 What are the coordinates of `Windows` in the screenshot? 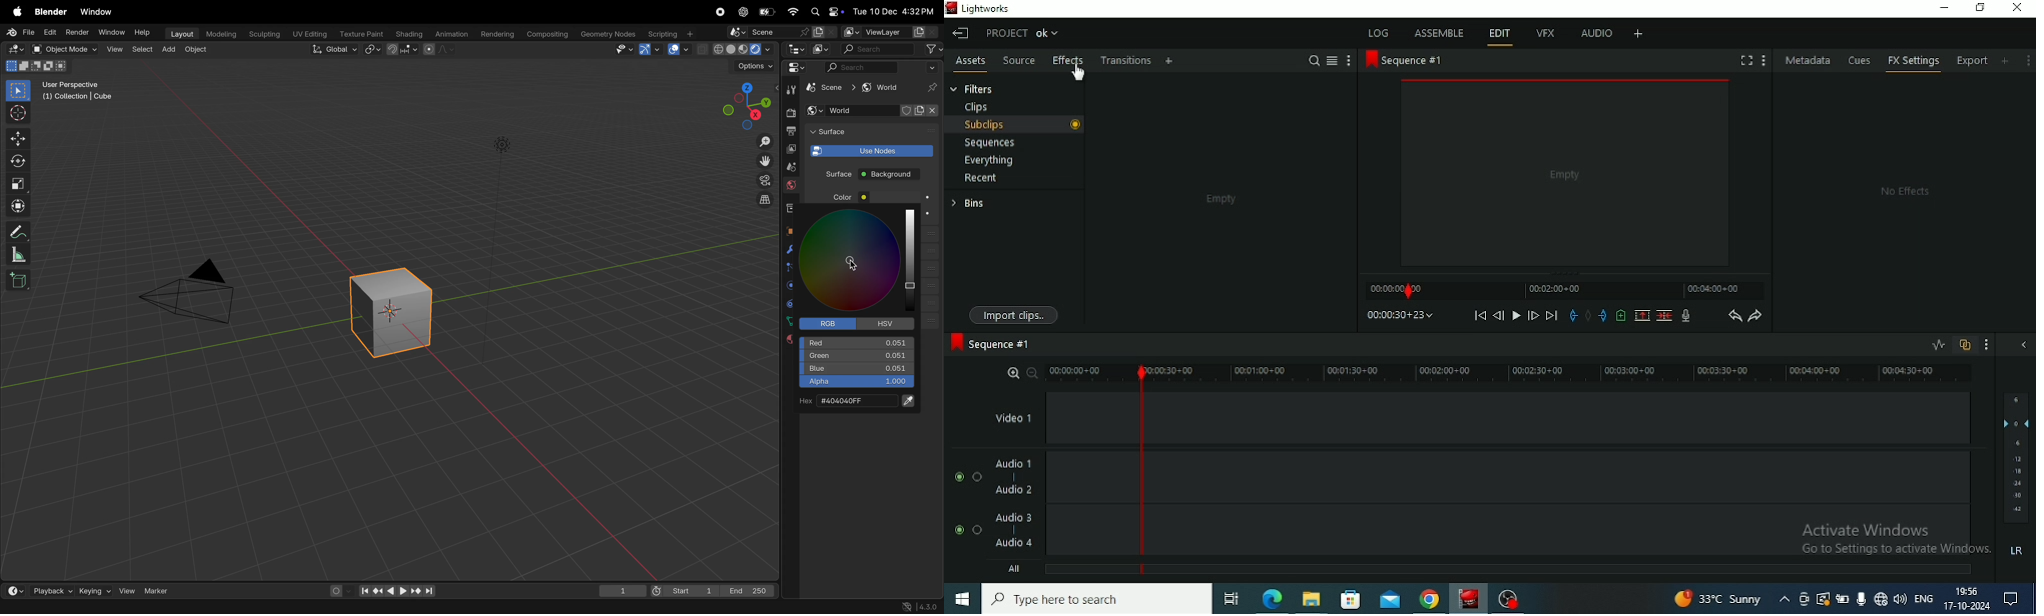 It's located at (962, 600).